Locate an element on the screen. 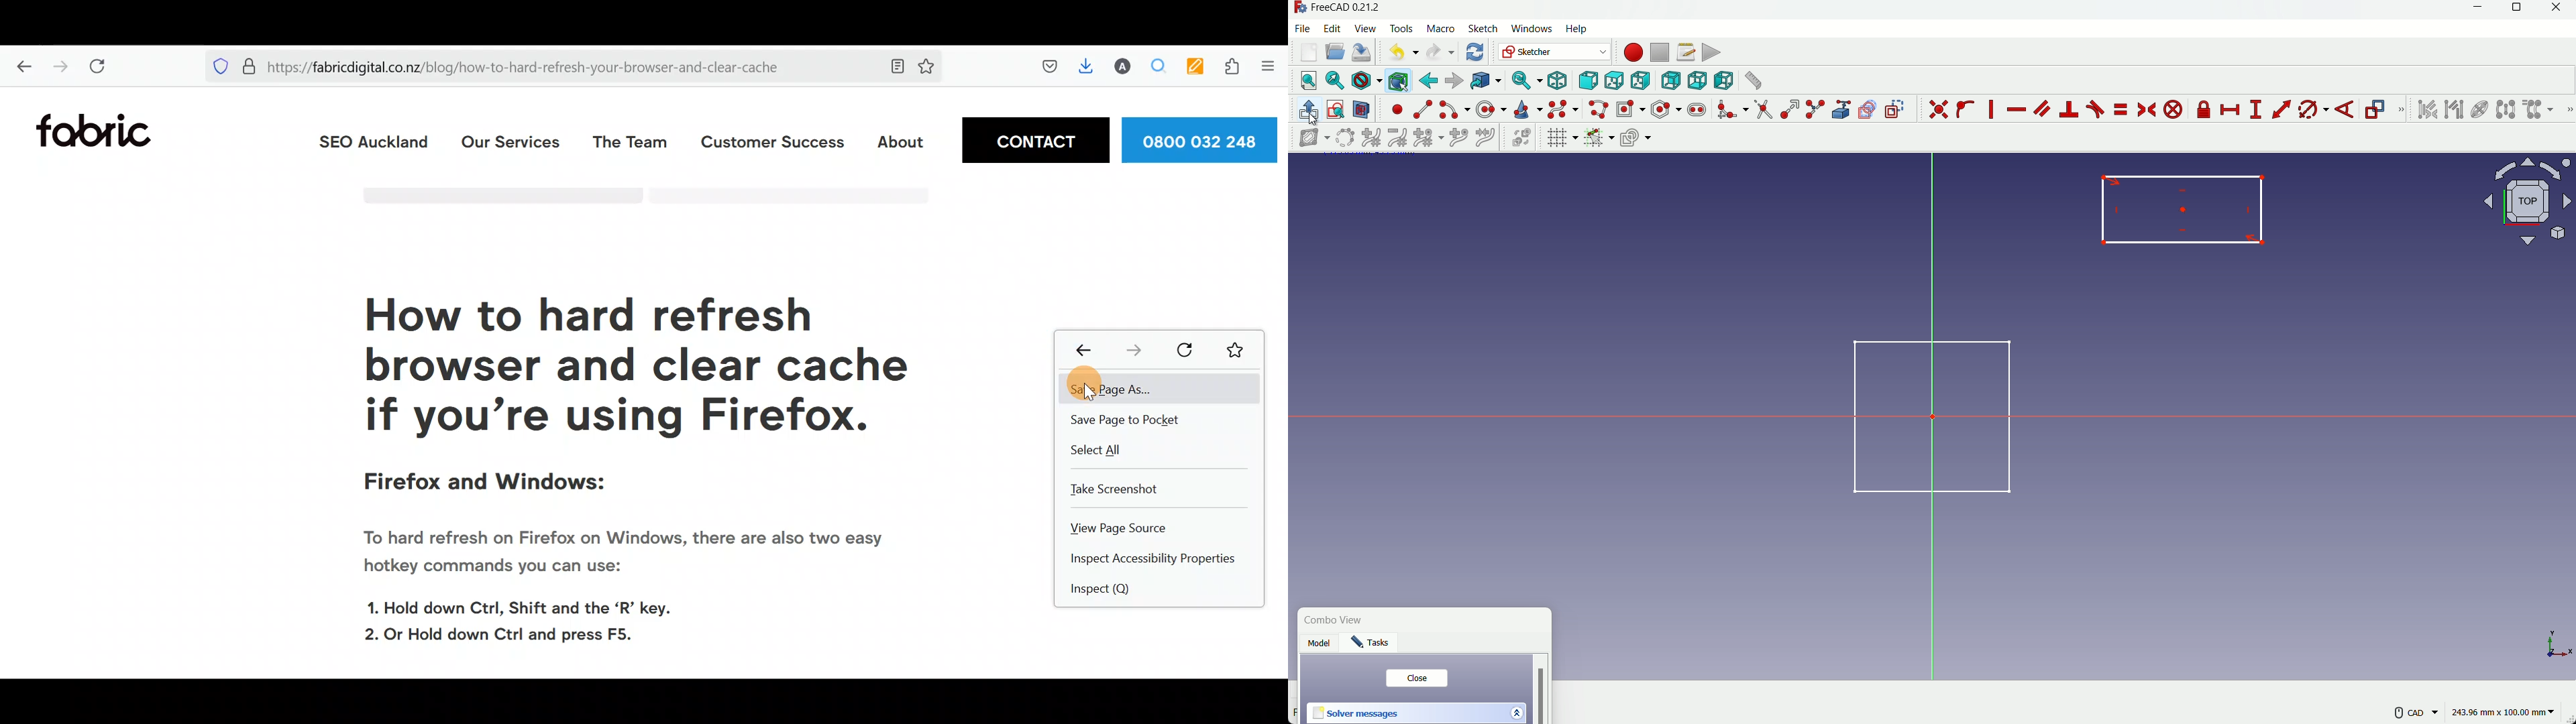  create conic is located at coordinates (1527, 109).